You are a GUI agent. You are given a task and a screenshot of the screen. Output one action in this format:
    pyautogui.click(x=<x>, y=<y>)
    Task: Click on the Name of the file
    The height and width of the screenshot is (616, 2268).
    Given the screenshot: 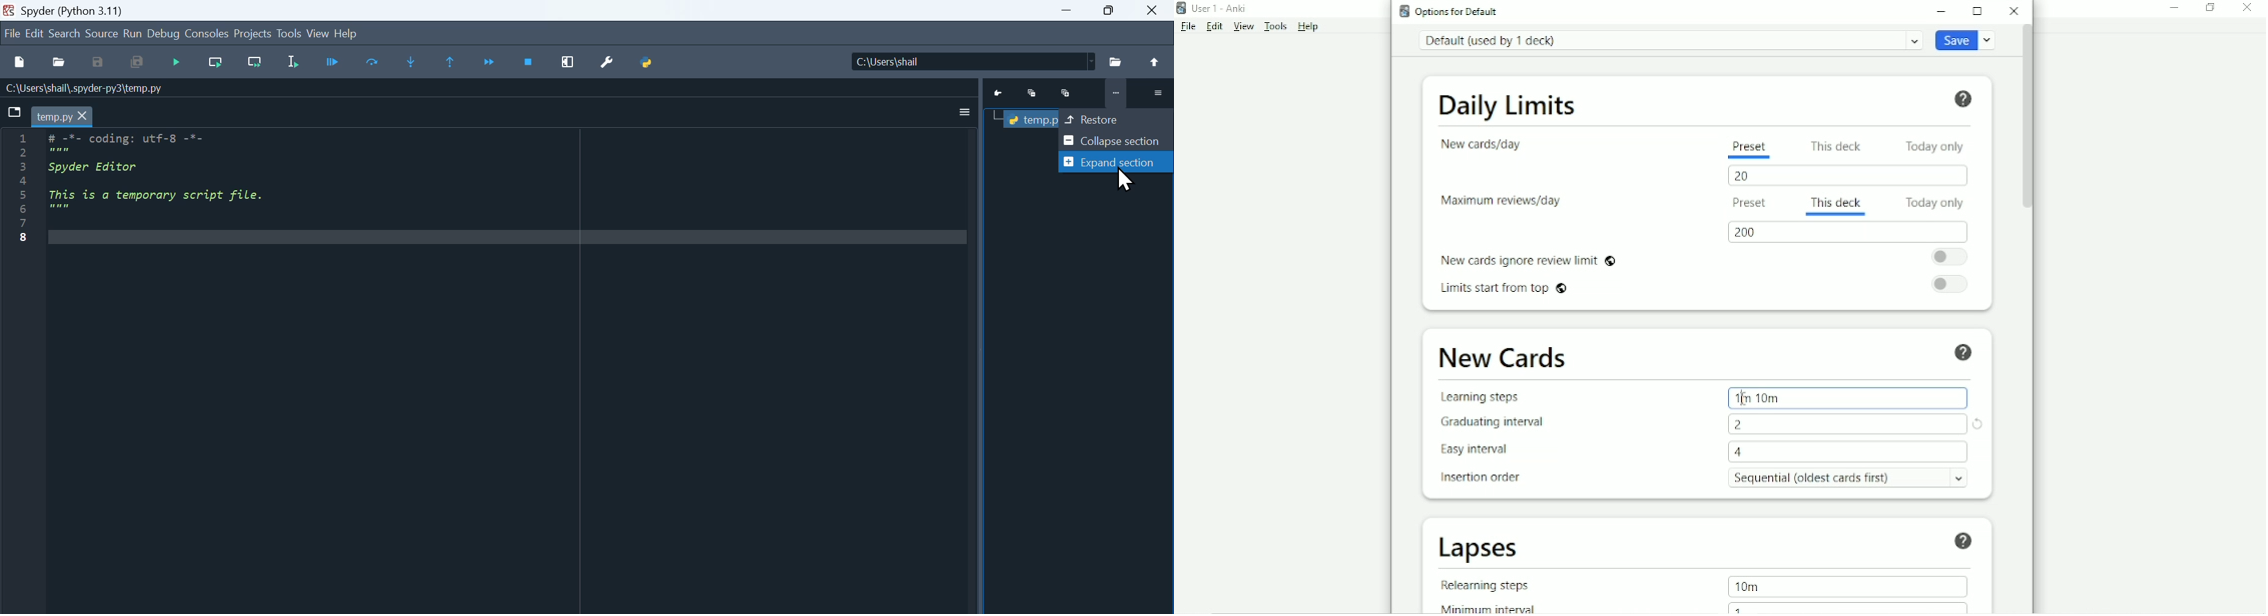 What is the action you would take?
    pyautogui.click(x=83, y=88)
    